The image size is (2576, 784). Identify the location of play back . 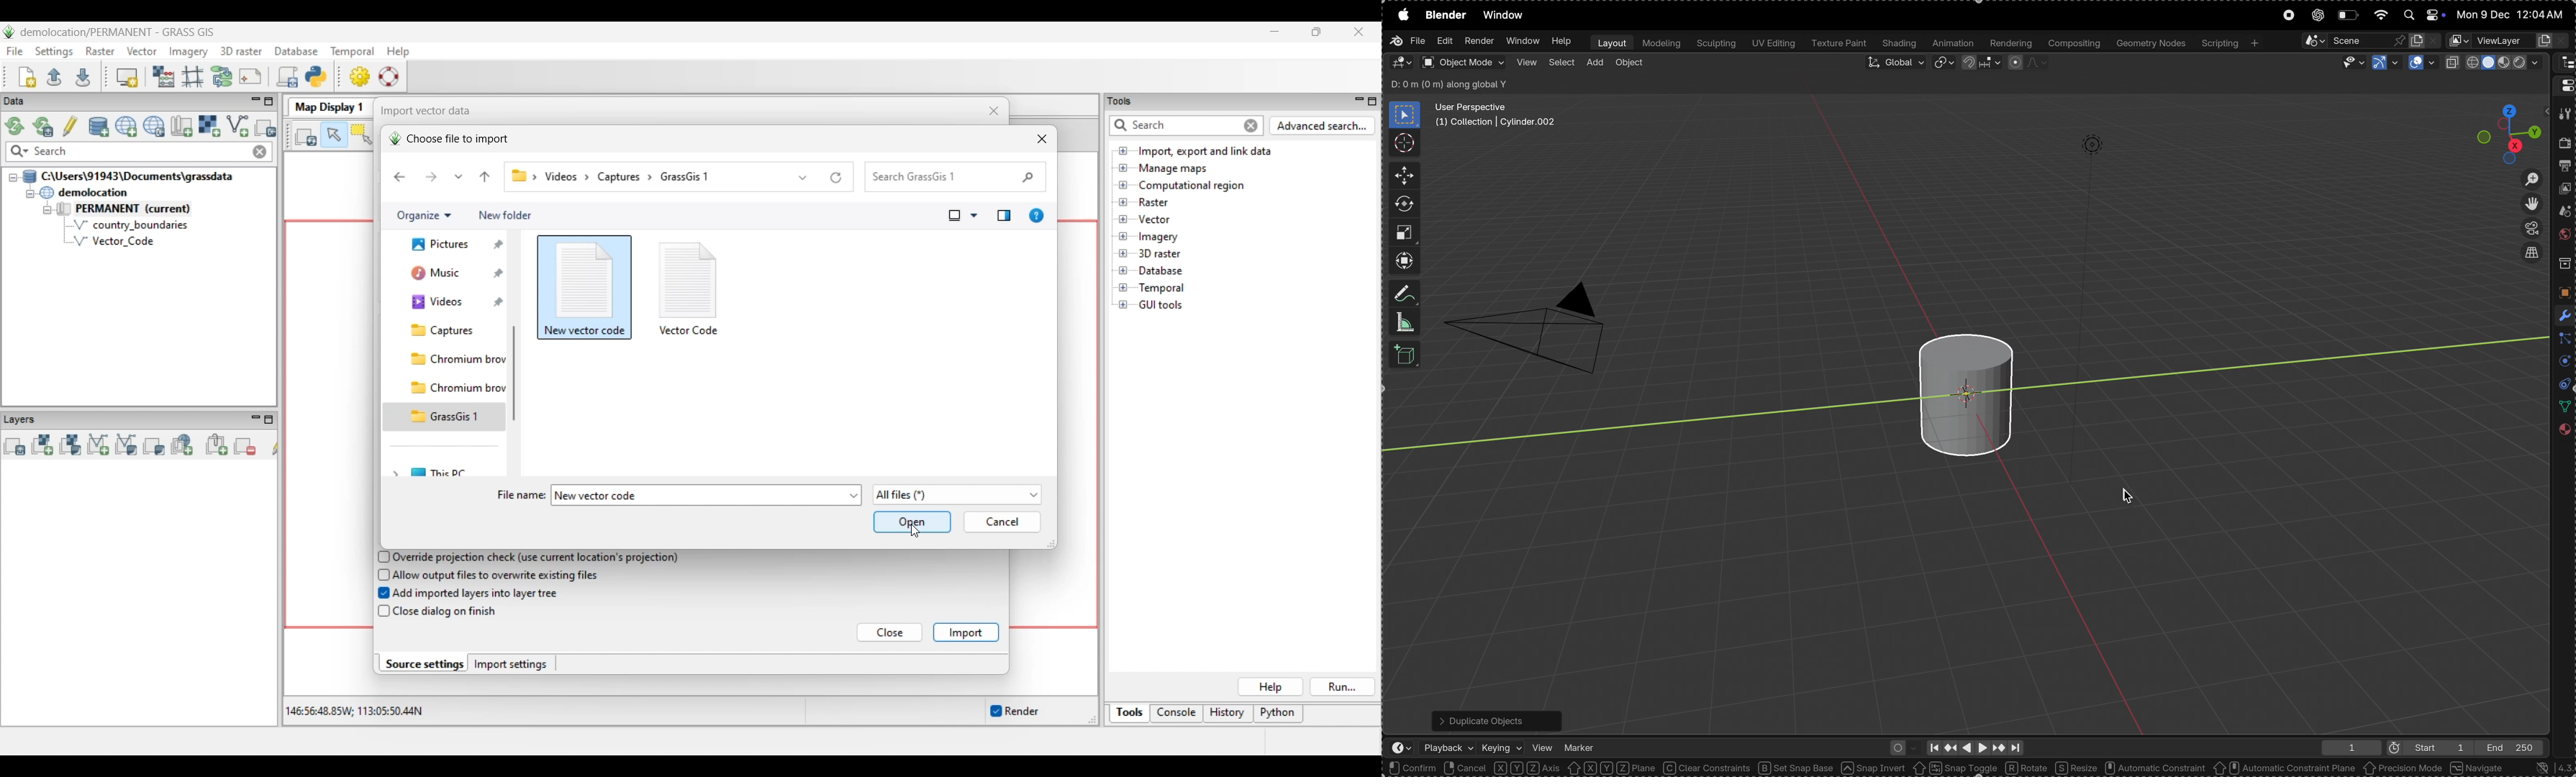
(1449, 748).